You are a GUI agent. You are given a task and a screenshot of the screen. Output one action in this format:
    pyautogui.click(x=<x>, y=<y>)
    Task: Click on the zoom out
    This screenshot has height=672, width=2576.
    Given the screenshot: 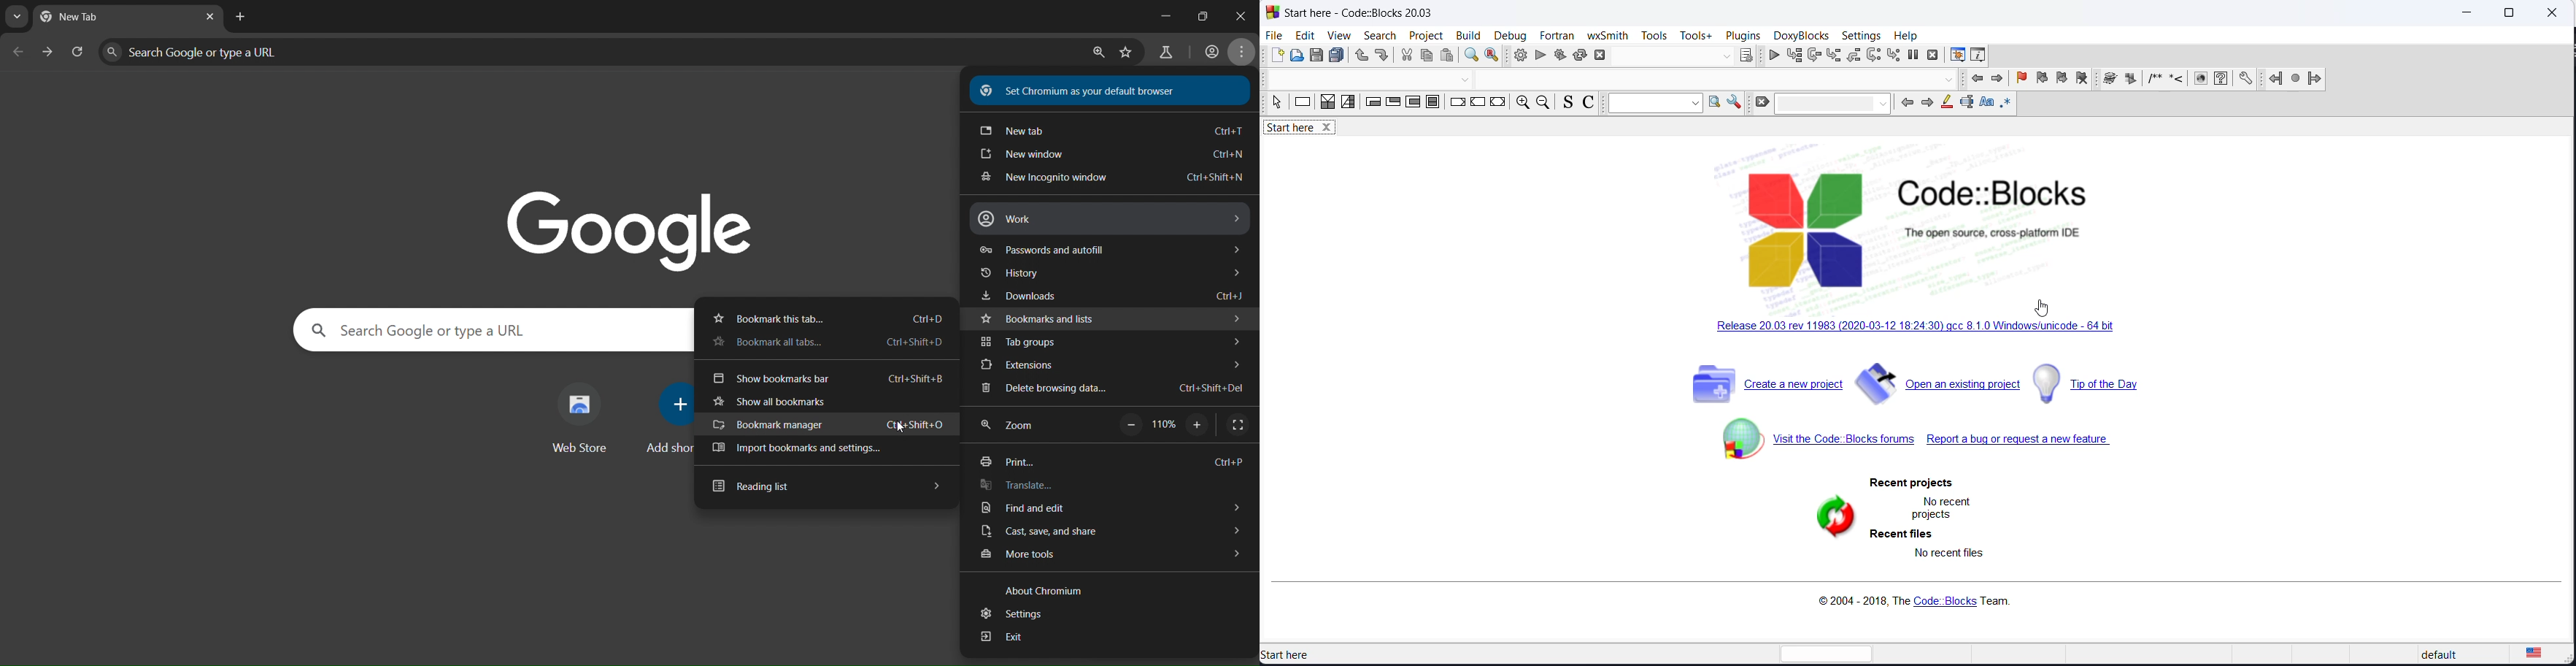 What is the action you would take?
    pyautogui.click(x=1541, y=103)
    